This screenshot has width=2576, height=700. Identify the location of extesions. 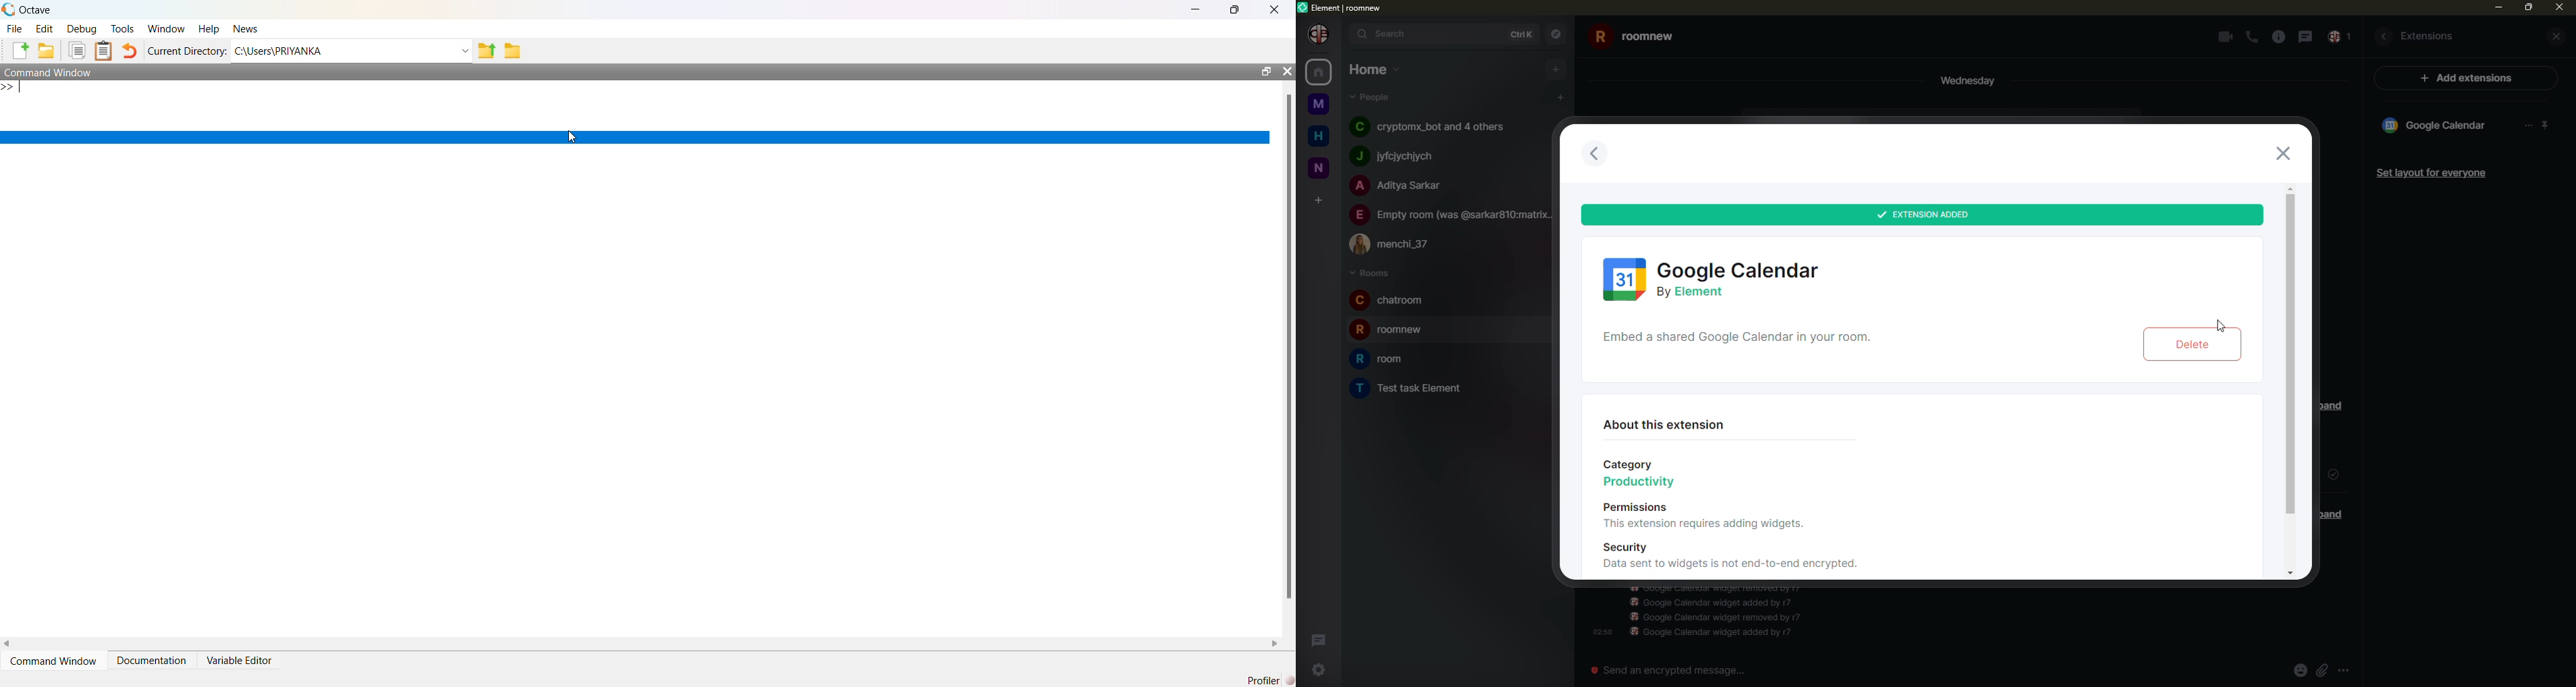
(2430, 36).